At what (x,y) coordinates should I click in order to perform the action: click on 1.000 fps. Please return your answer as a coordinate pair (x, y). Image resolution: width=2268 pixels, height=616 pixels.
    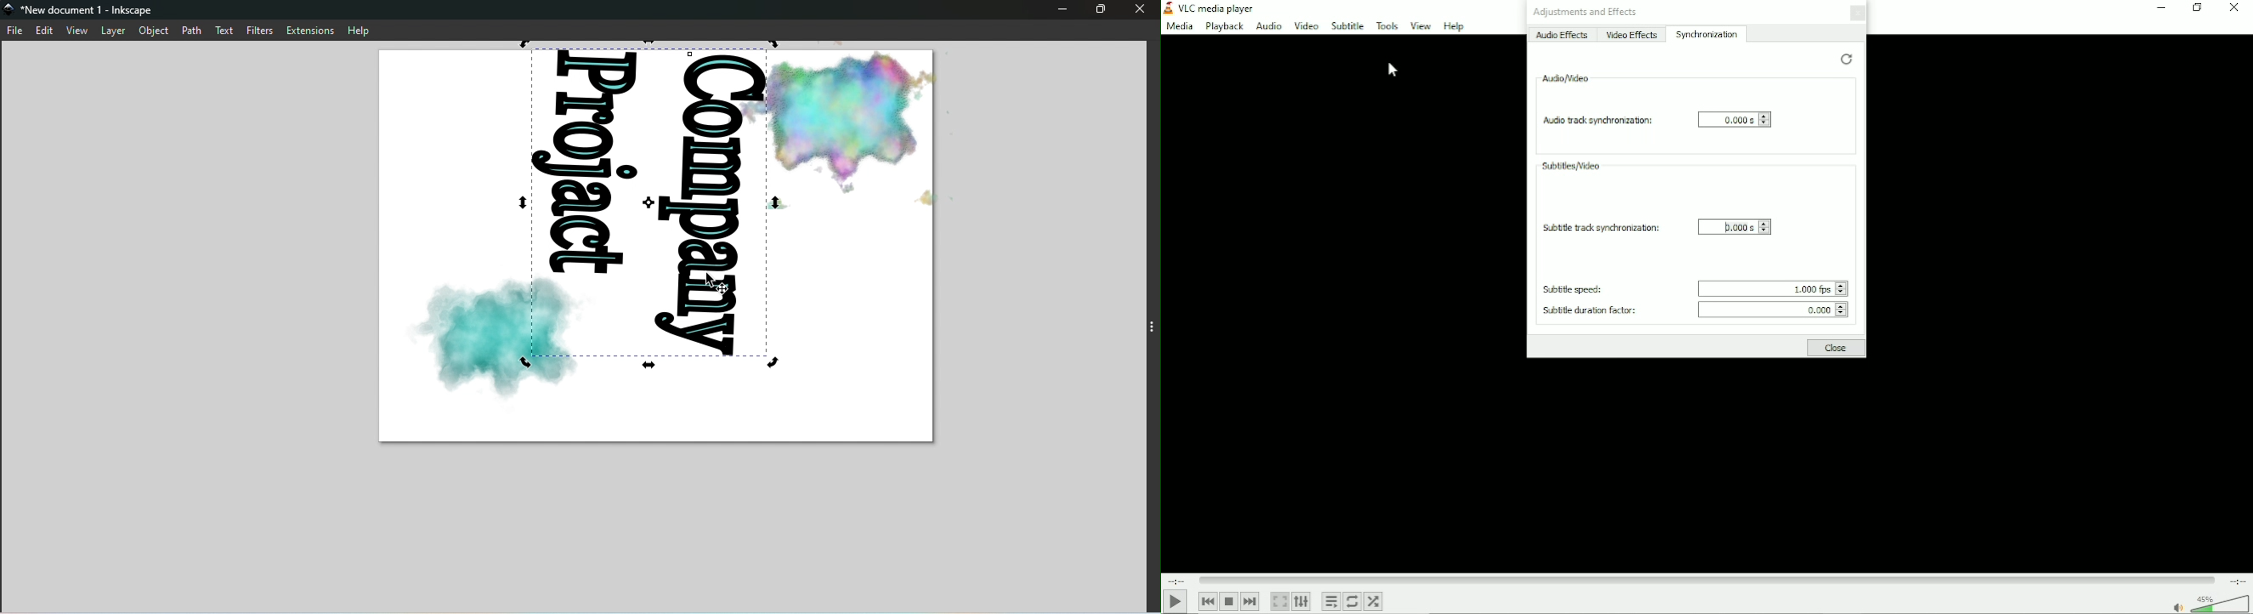
    Looking at the image, I should click on (1770, 286).